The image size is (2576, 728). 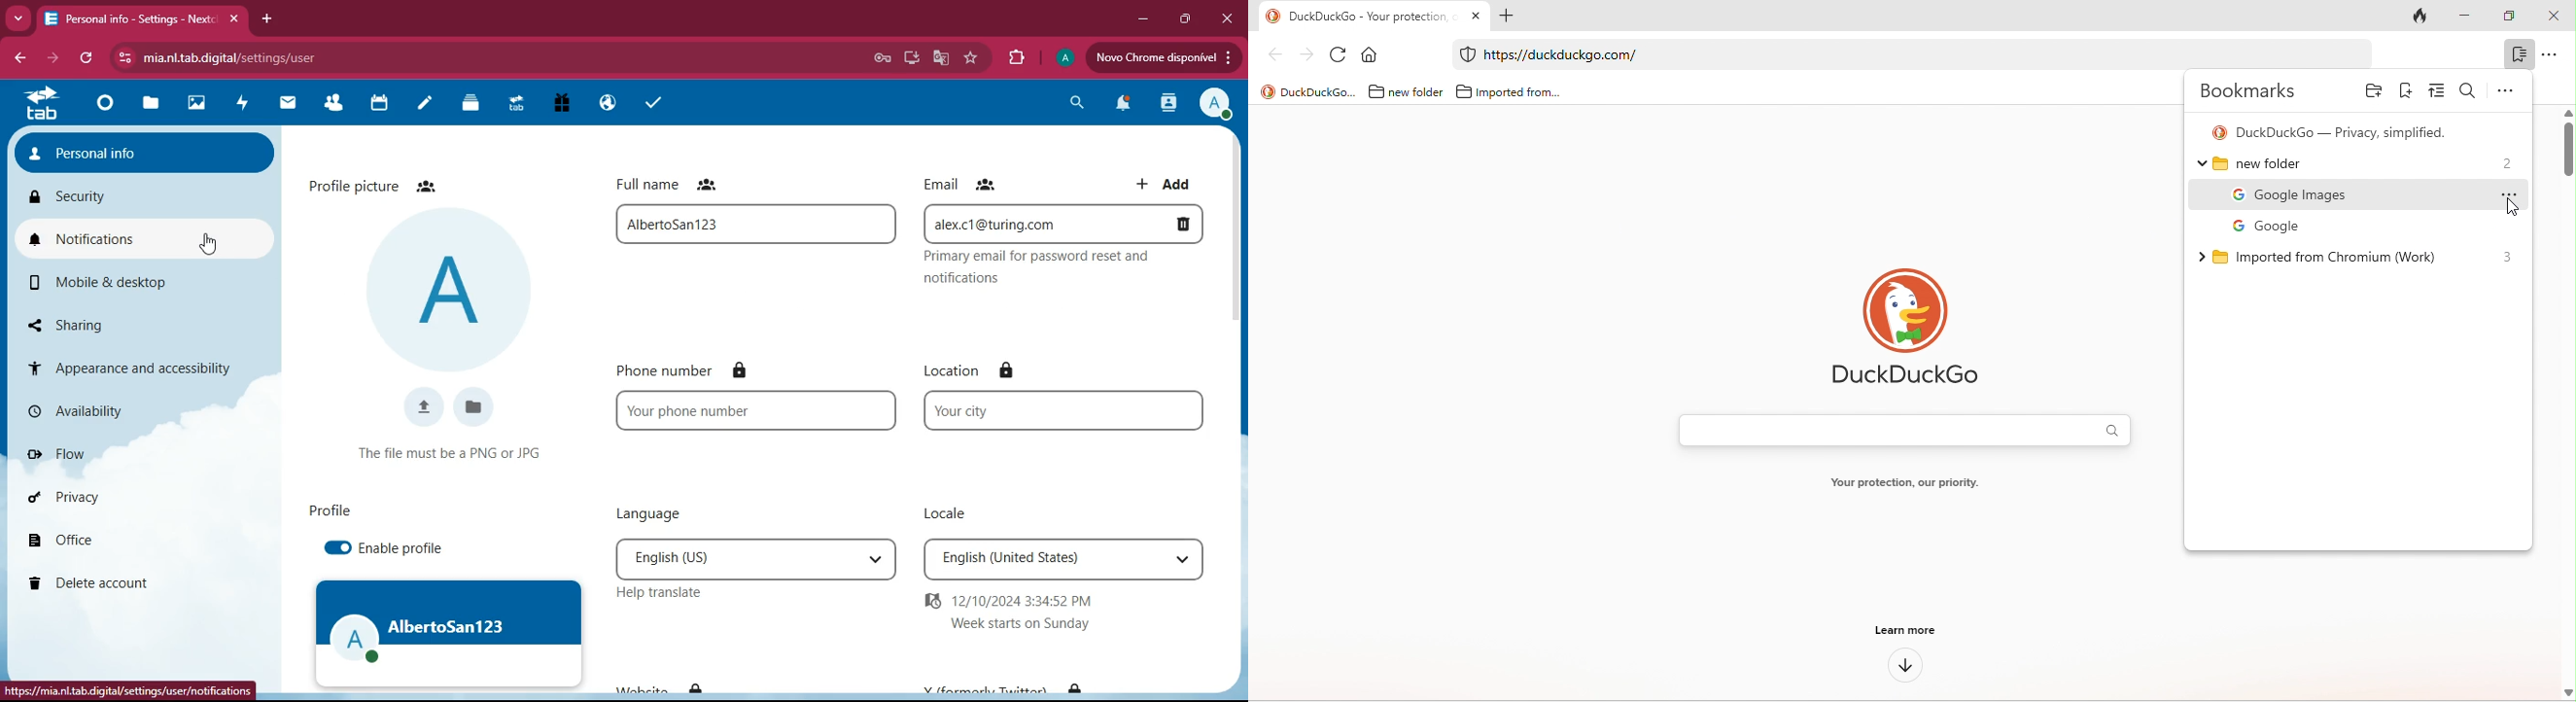 I want to click on friends, so click(x=328, y=103).